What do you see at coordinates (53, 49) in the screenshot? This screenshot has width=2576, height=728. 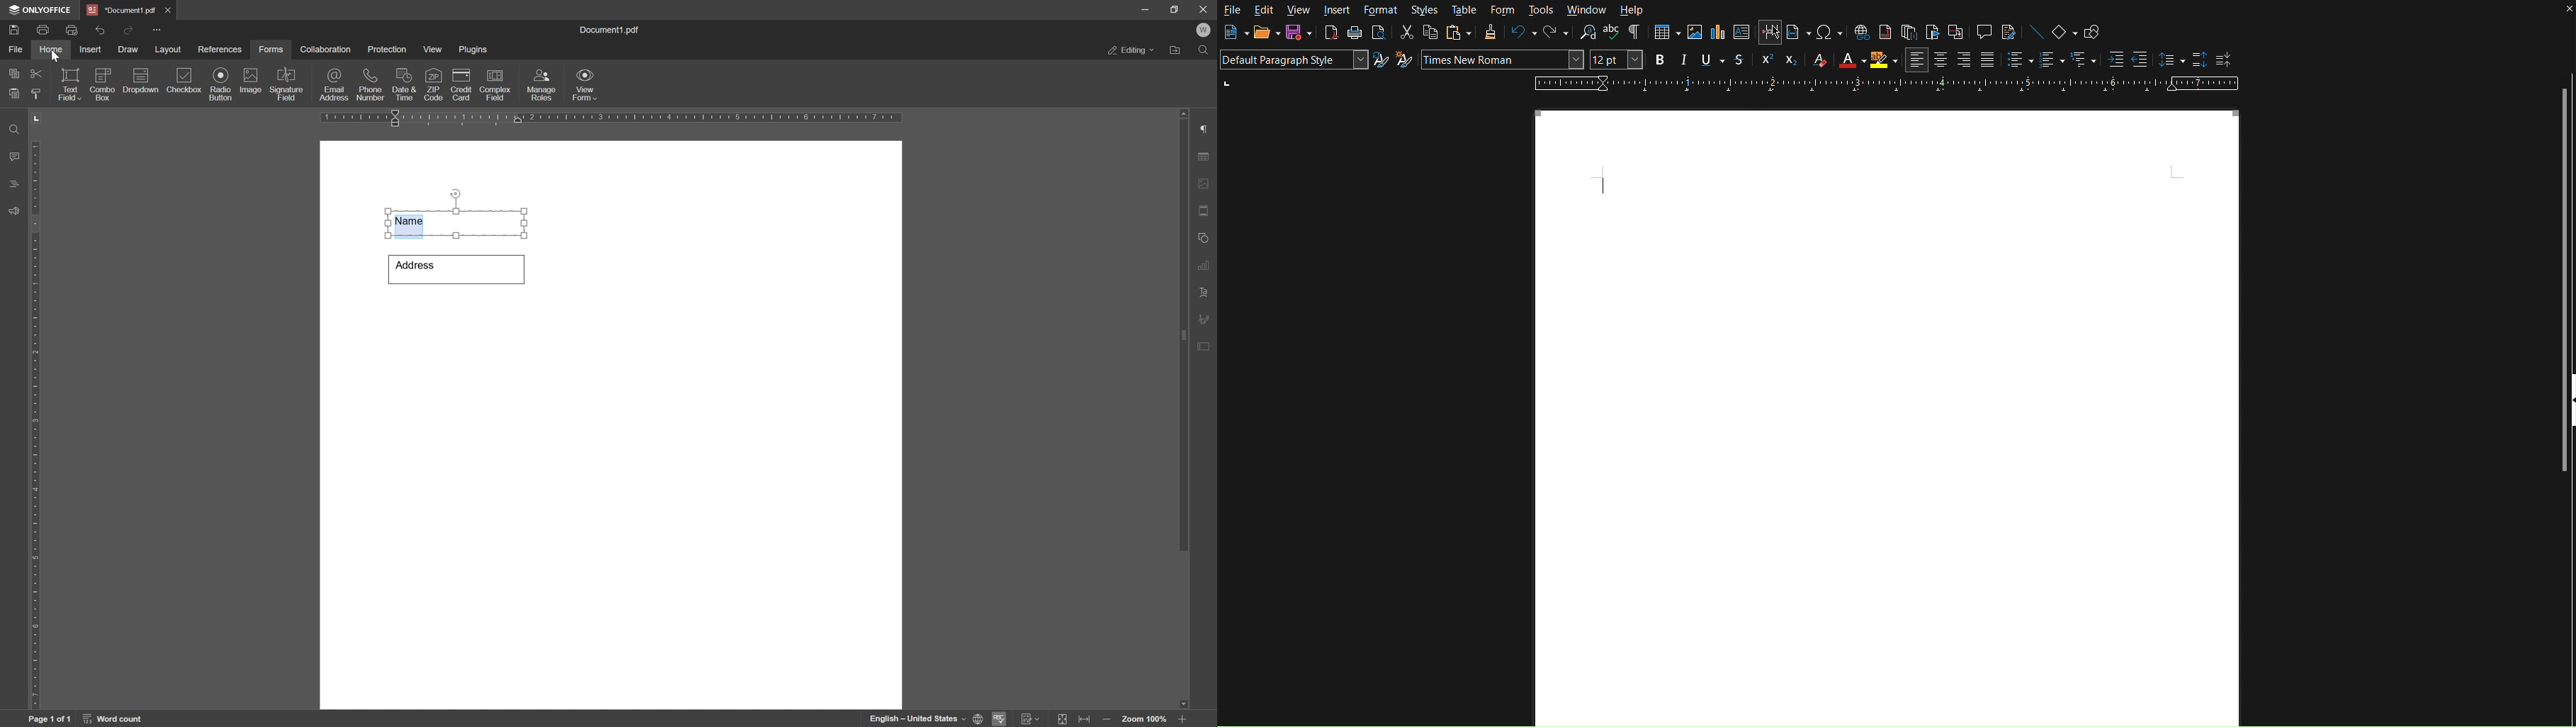 I see `home` at bounding box center [53, 49].